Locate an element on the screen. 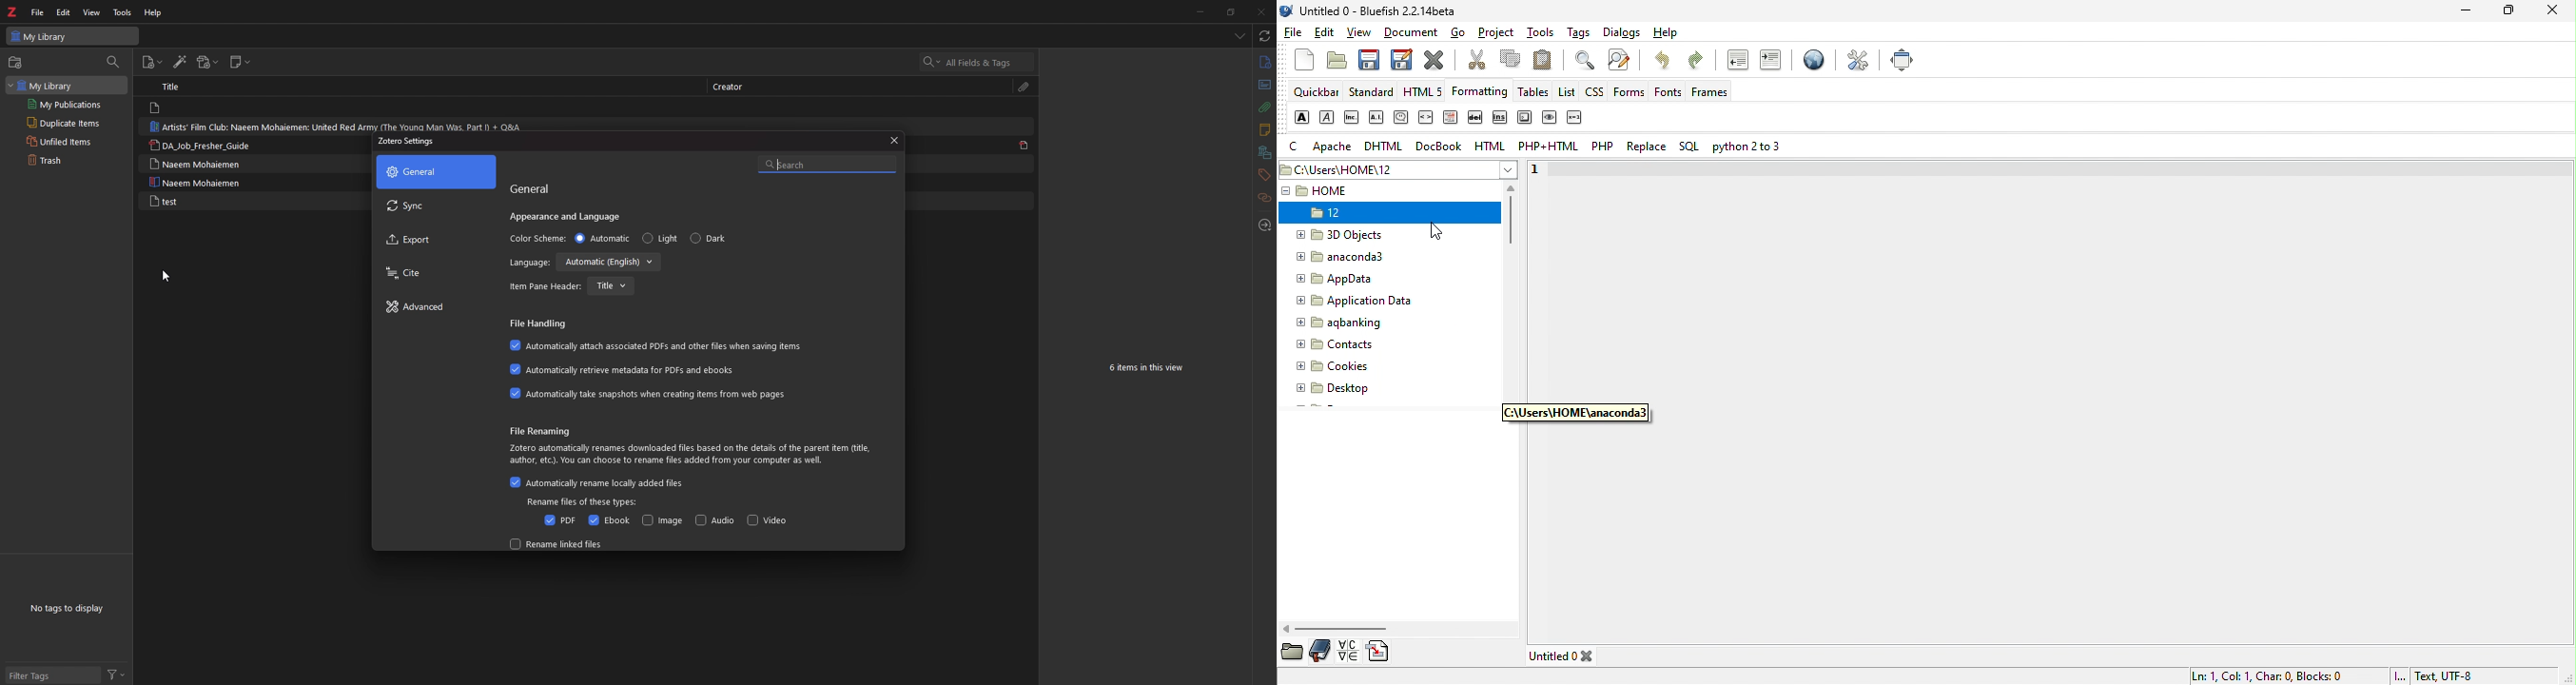 The height and width of the screenshot is (700, 2576). info is located at coordinates (1264, 63).